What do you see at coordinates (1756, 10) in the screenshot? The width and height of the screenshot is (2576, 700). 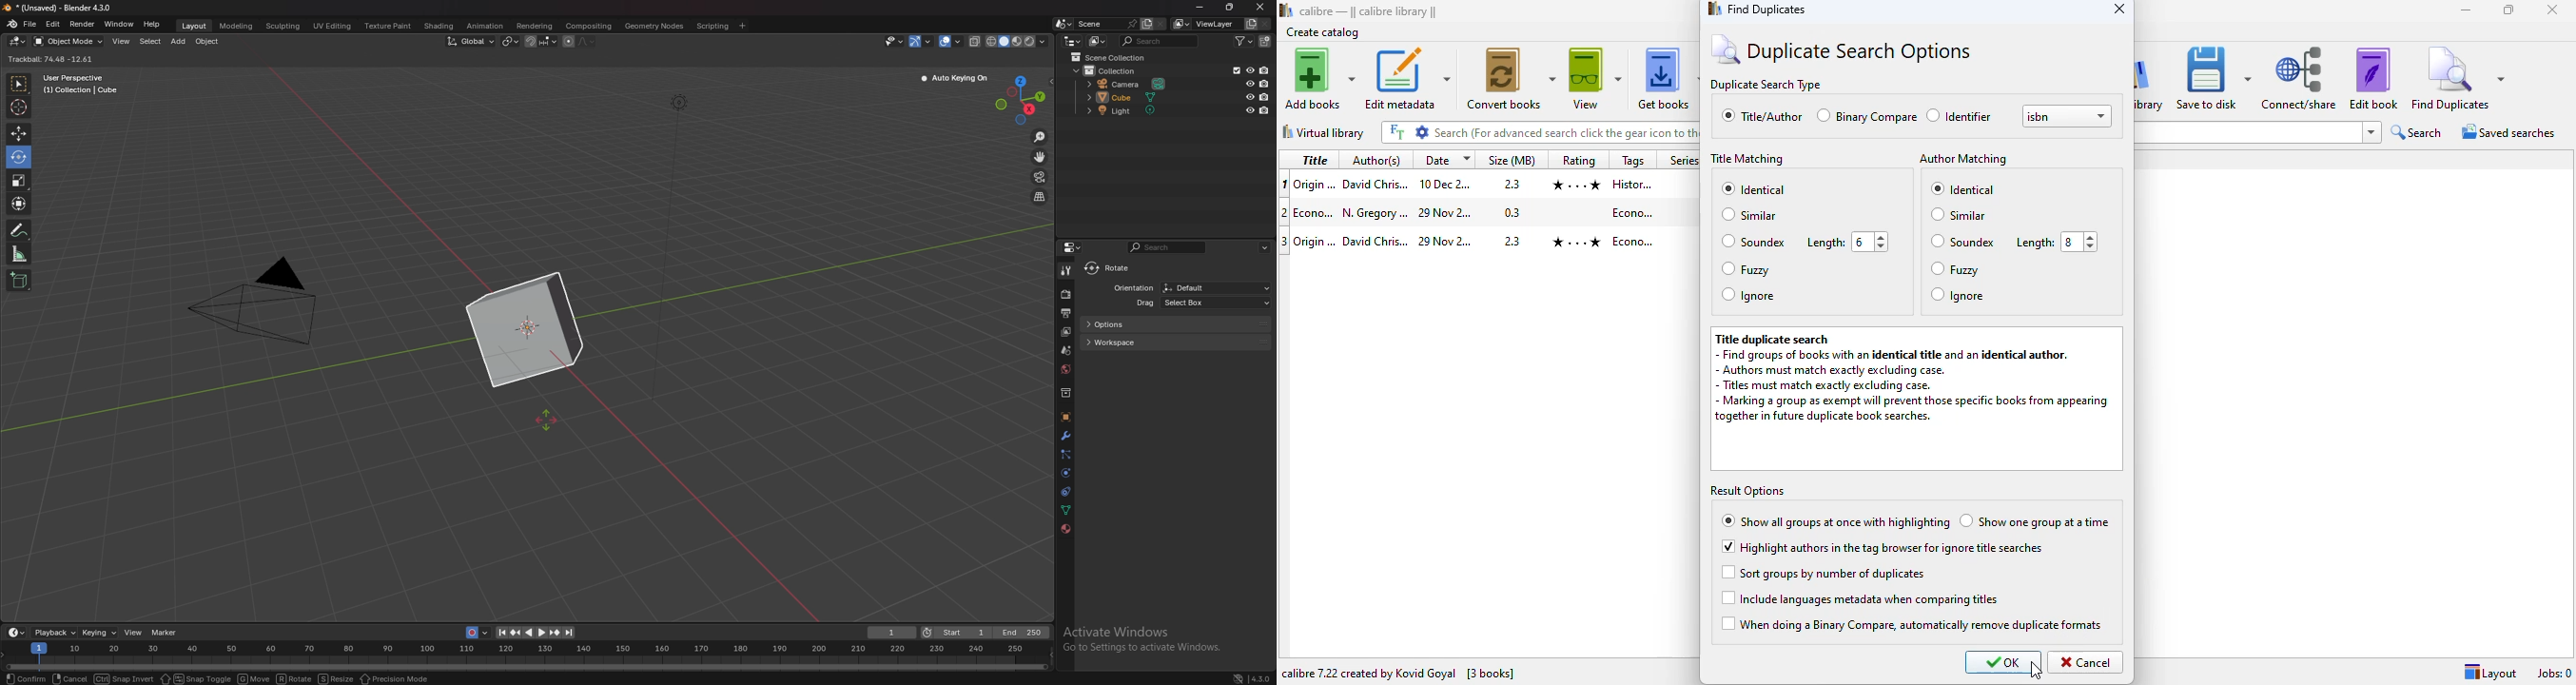 I see `find duplicates` at bounding box center [1756, 10].